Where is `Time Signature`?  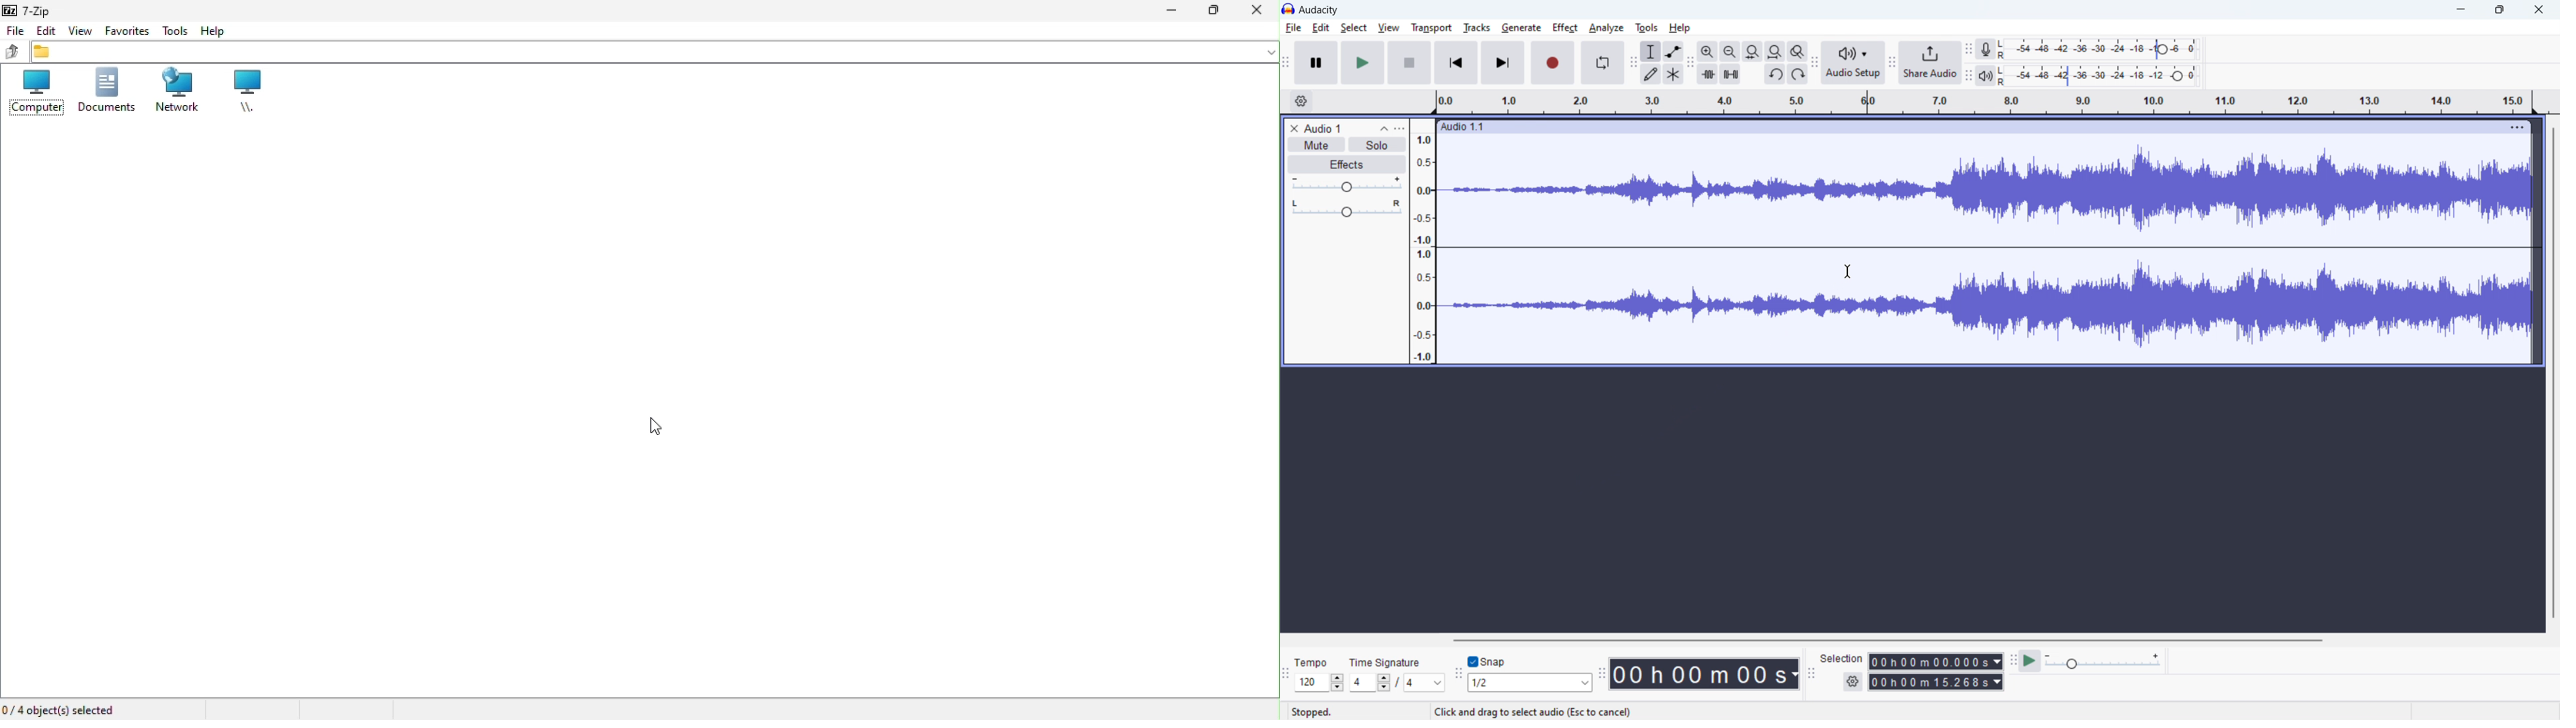 Time Signature is located at coordinates (1386, 659).